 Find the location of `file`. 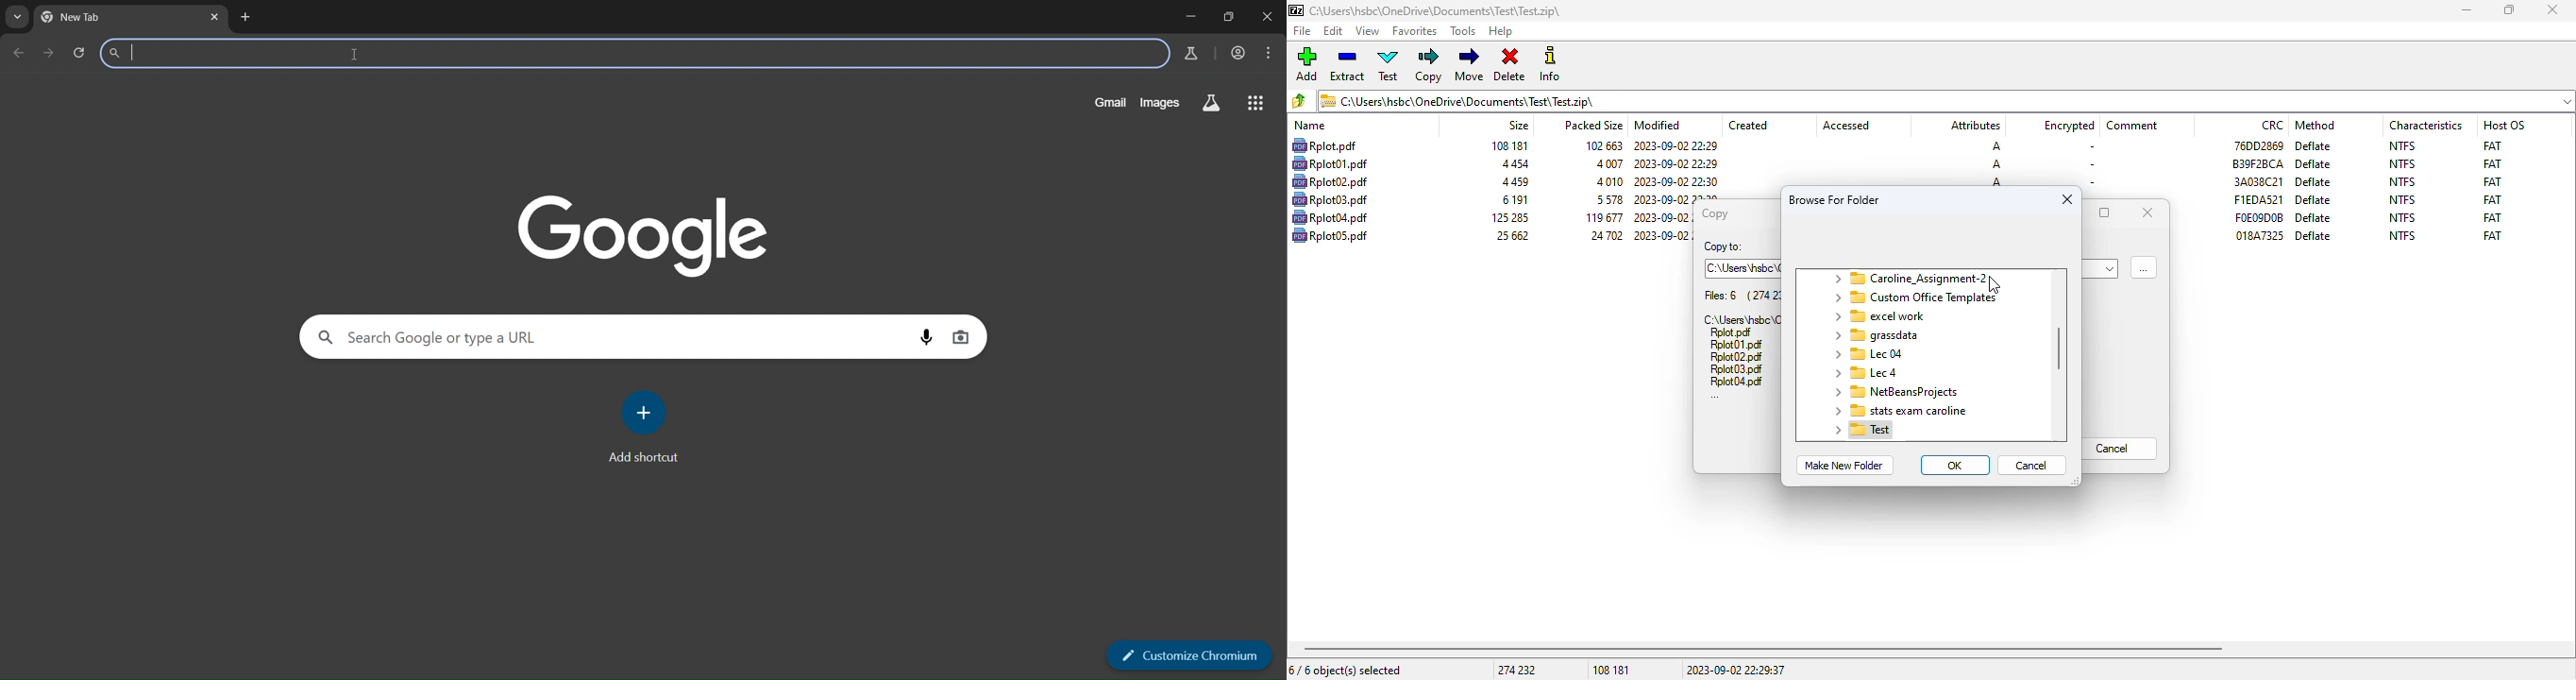

file is located at coordinates (1737, 382).